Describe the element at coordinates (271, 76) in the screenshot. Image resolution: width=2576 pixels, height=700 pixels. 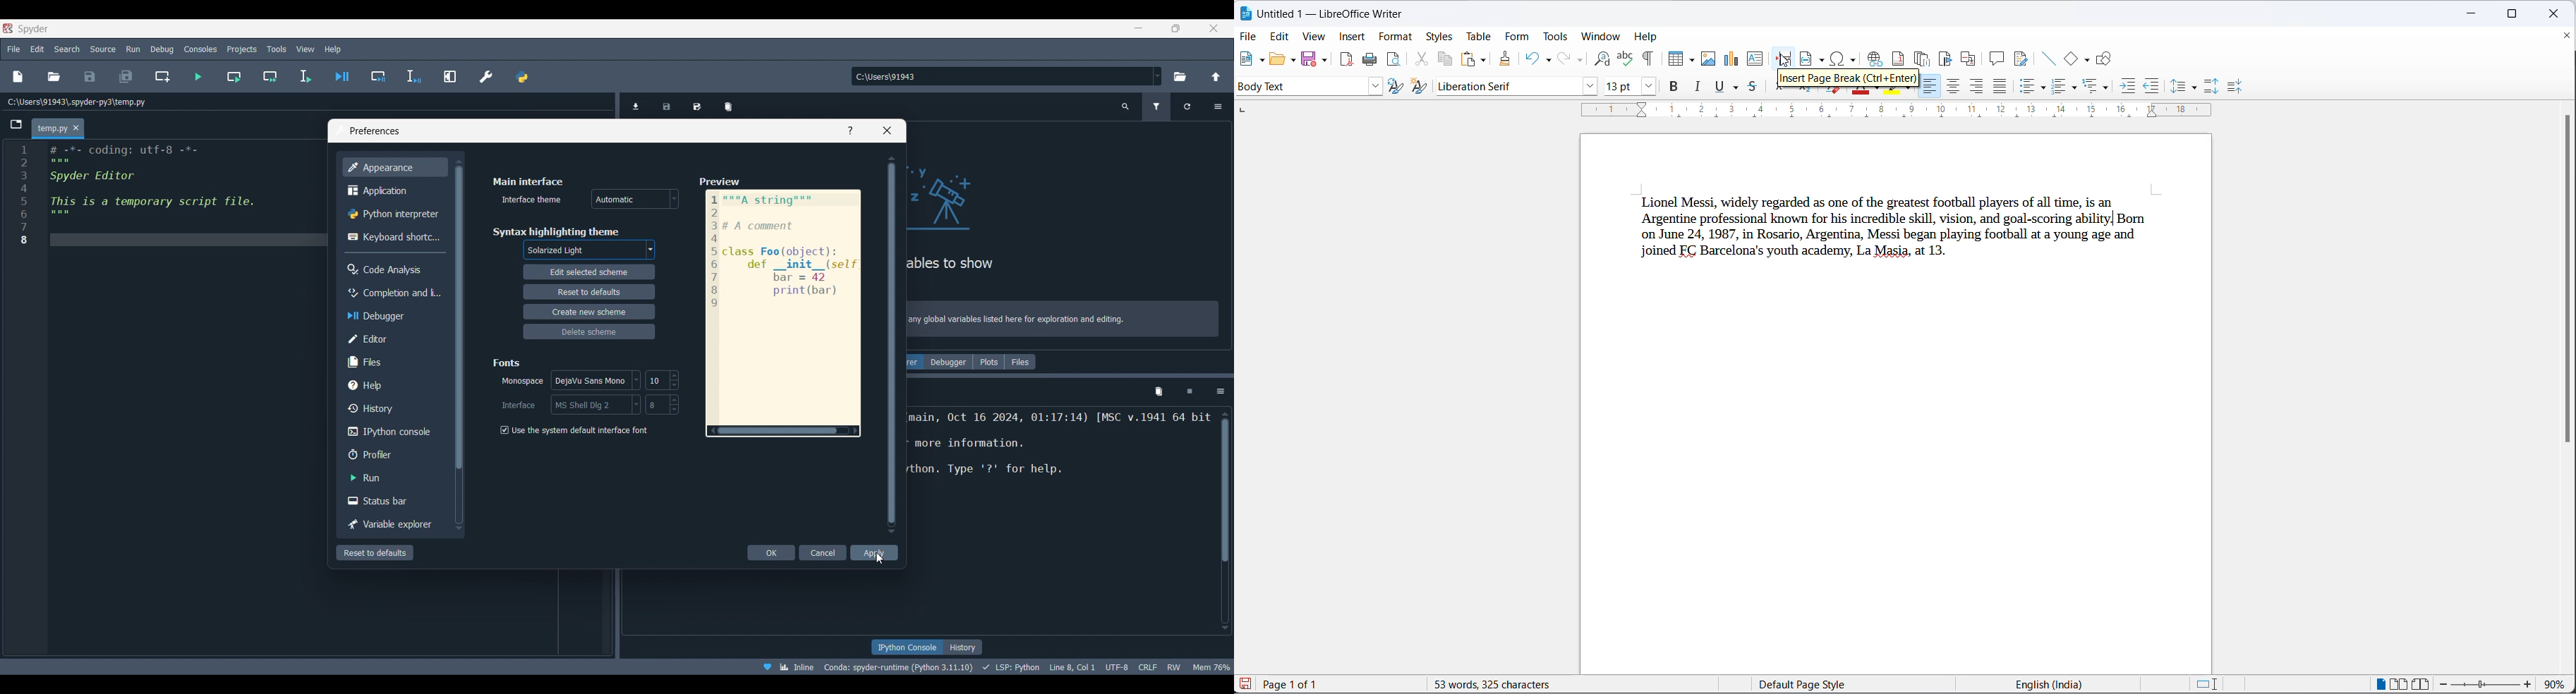
I see `Run current cell and go to next` at that location.